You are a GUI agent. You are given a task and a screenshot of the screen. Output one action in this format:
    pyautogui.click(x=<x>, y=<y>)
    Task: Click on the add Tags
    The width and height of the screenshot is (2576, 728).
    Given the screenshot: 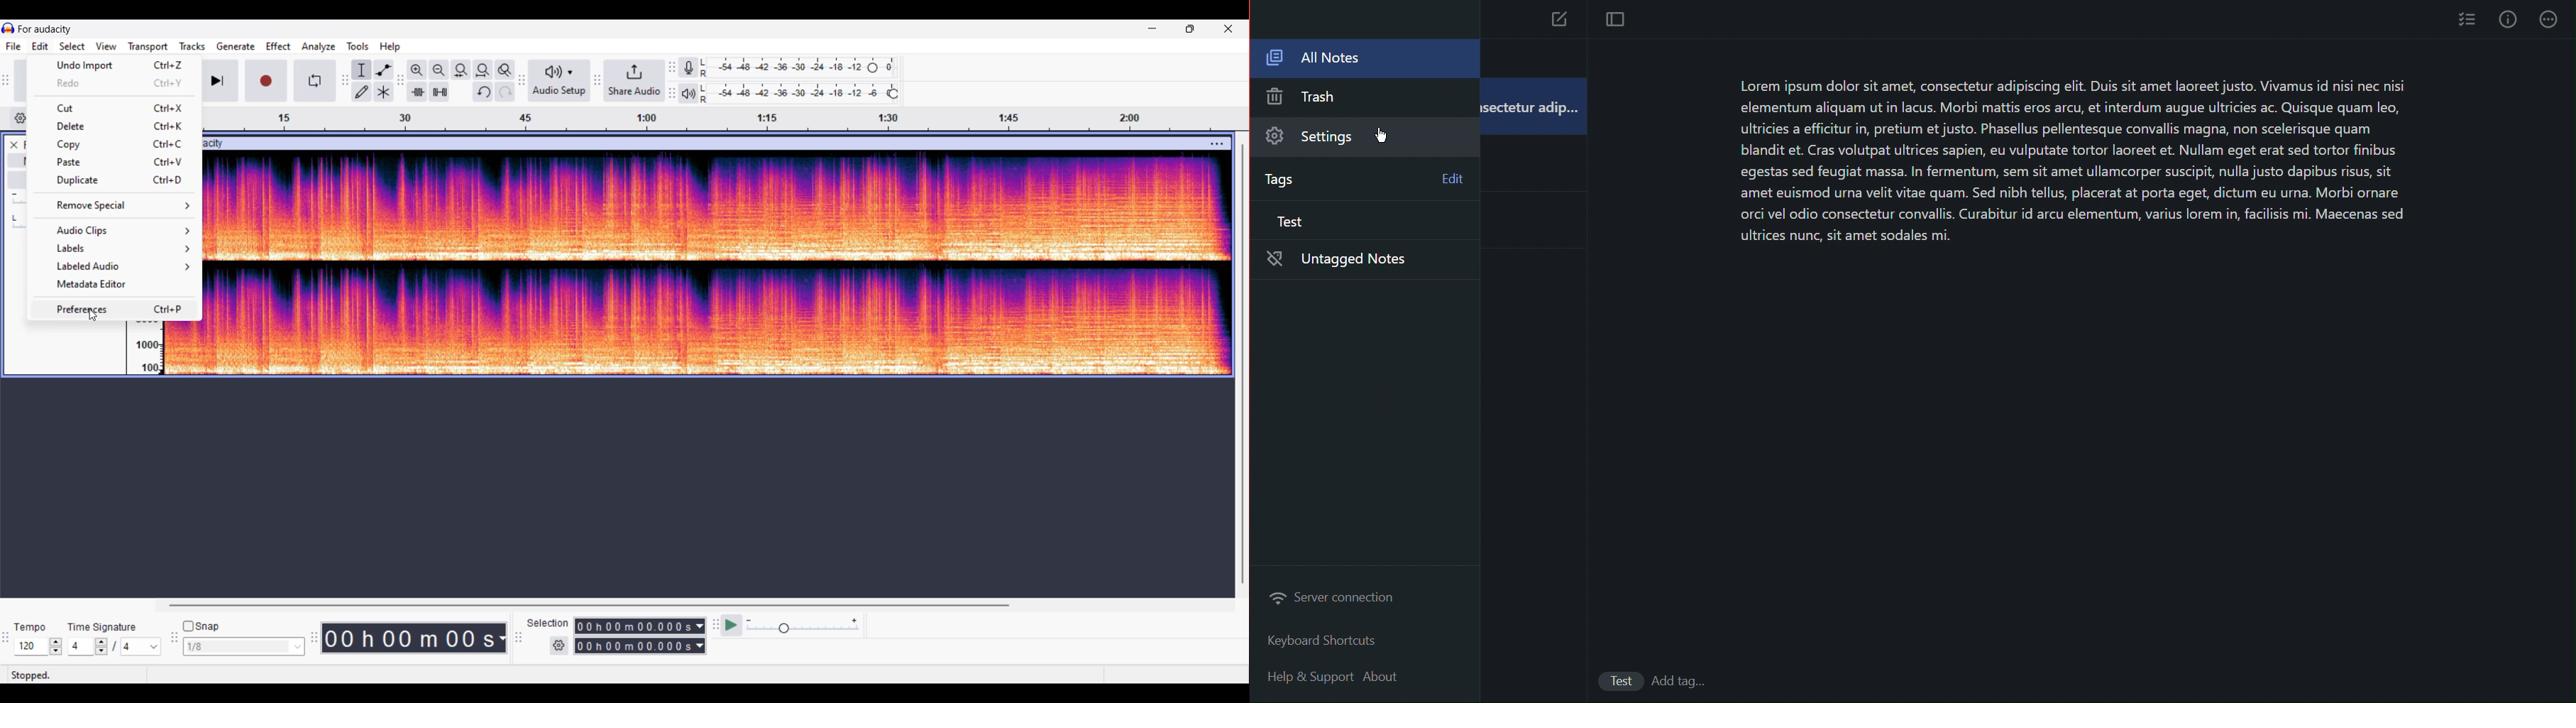 What is the action you would take?
    pyautogui.click(x=1685, y=680)
    